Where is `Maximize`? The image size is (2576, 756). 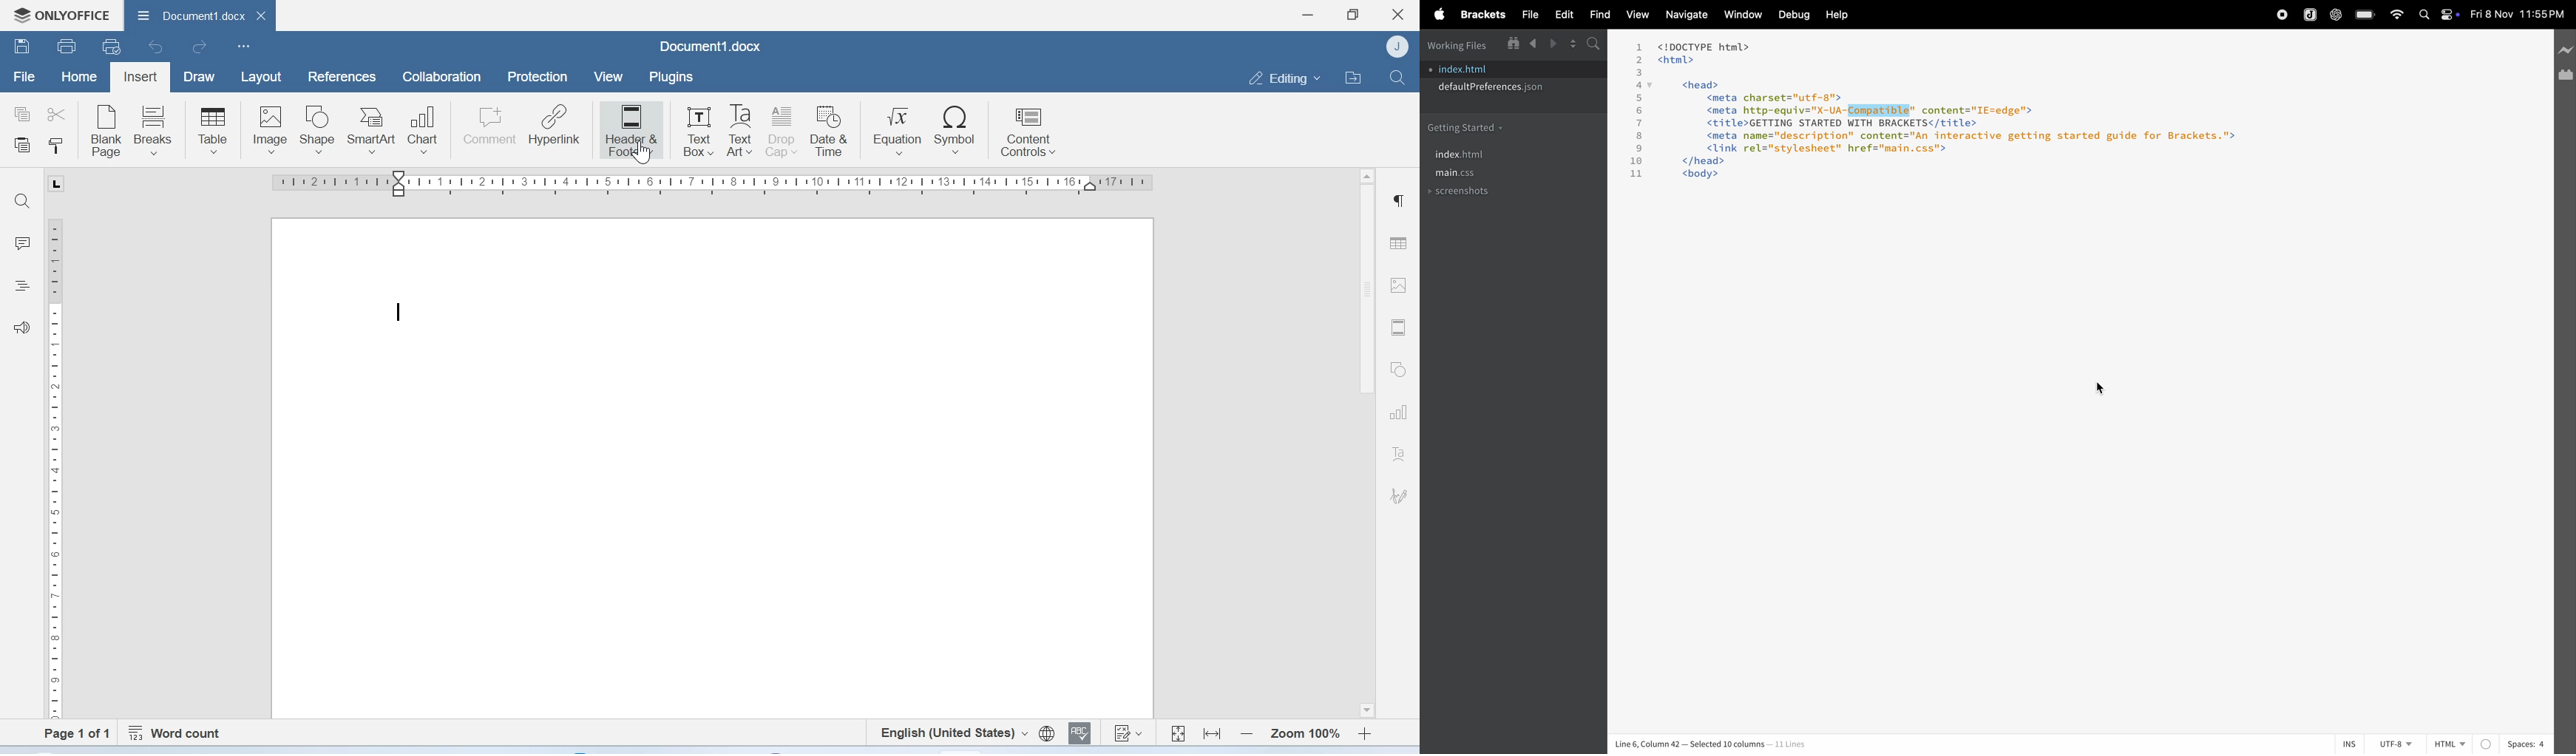 Maximize is located at coordinates (1354, 13).